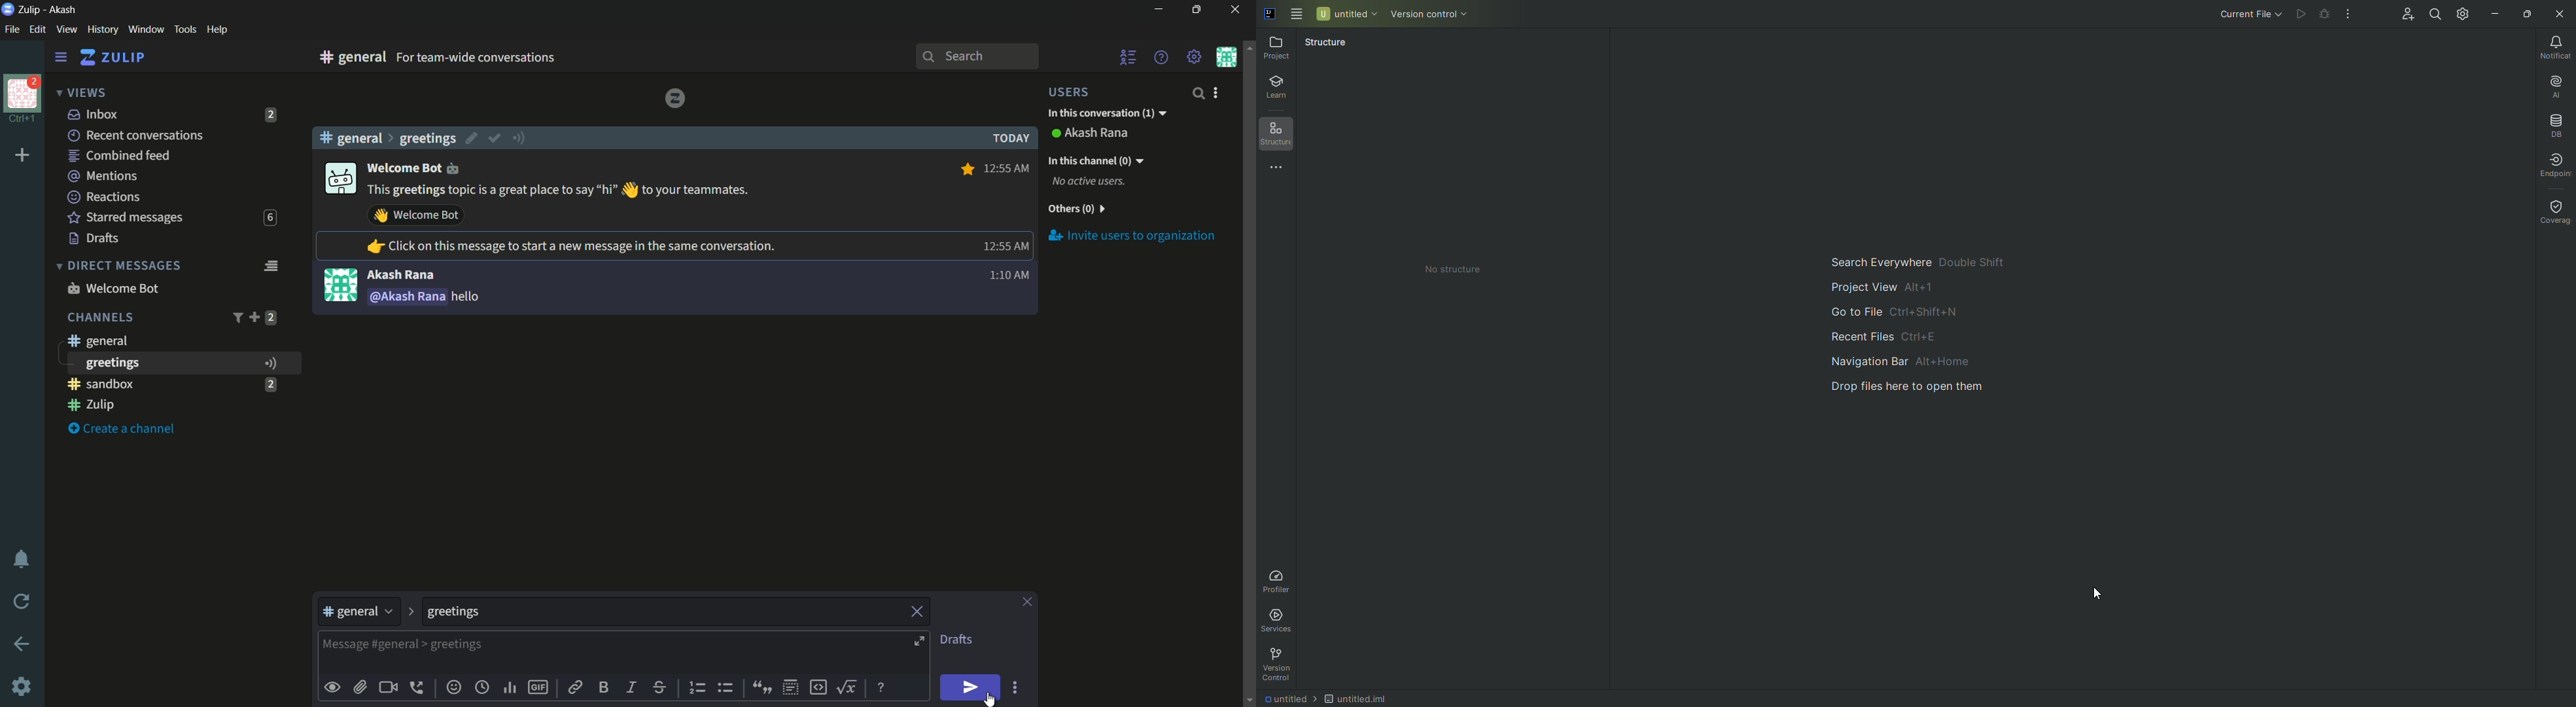 This screenshot has width=2576, height=728. I want to click on add channel, so click(254, 317).